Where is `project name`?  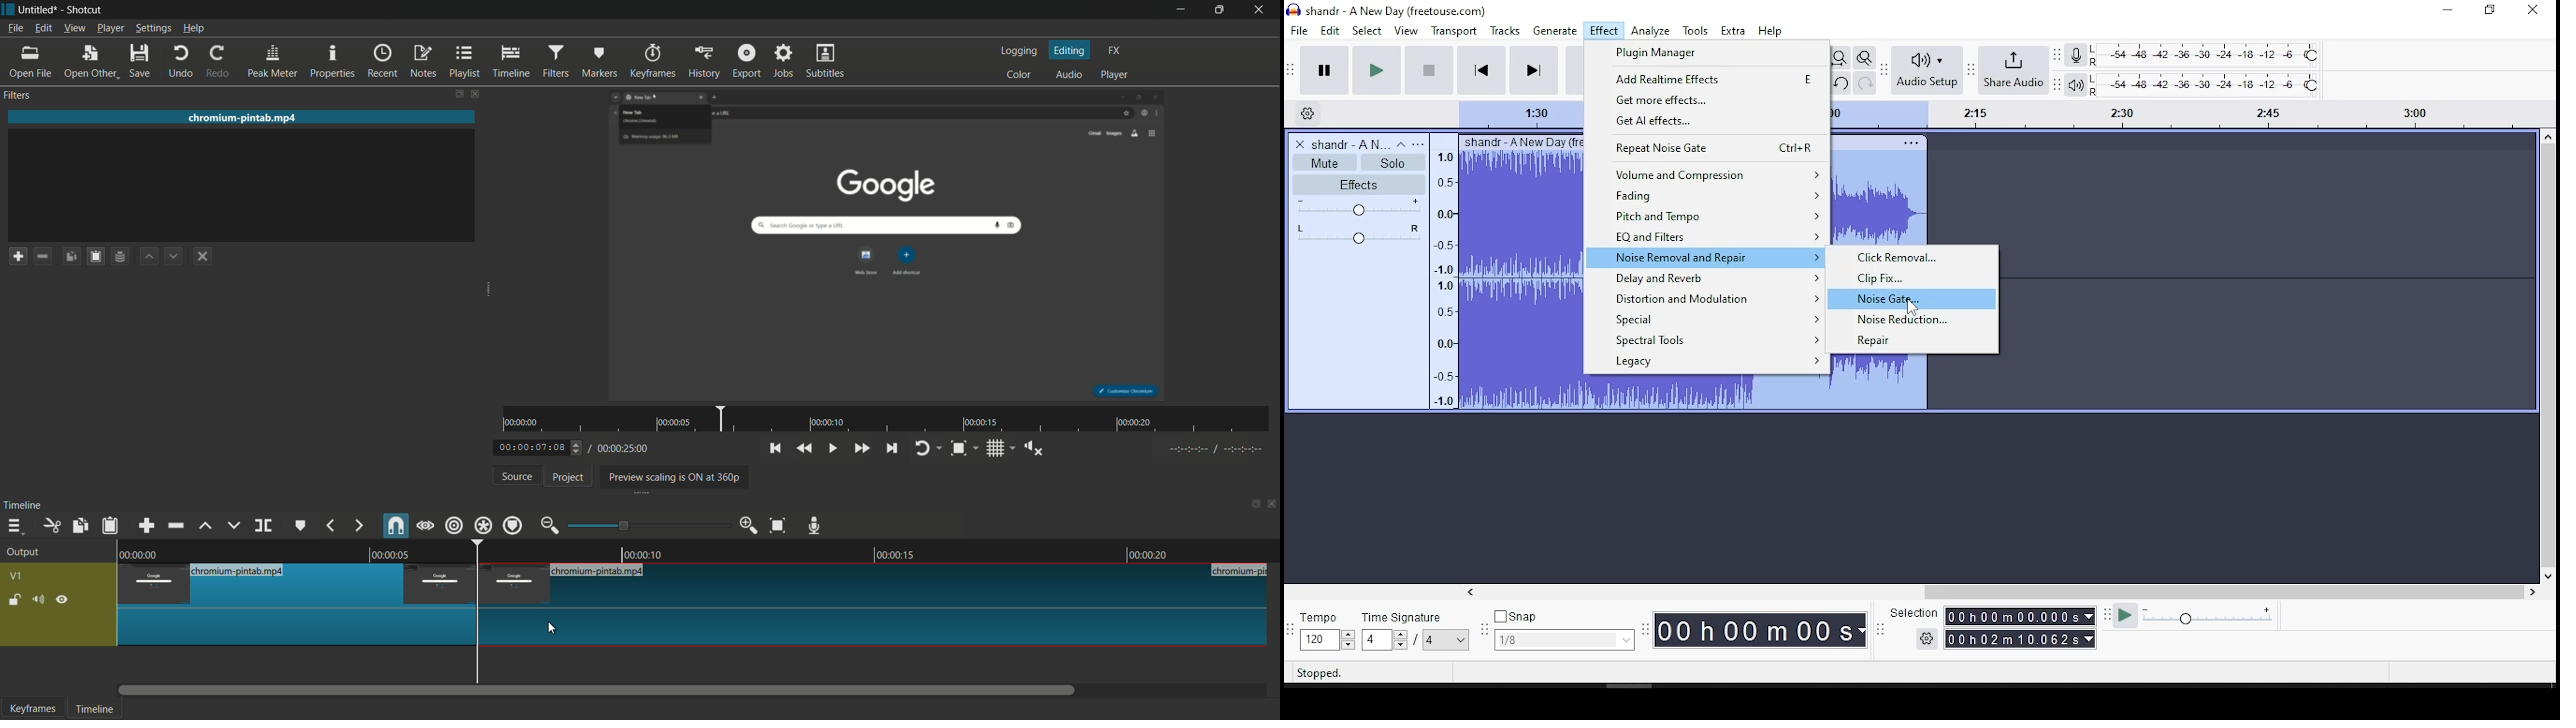 project name is located at coordinates (36, 10).